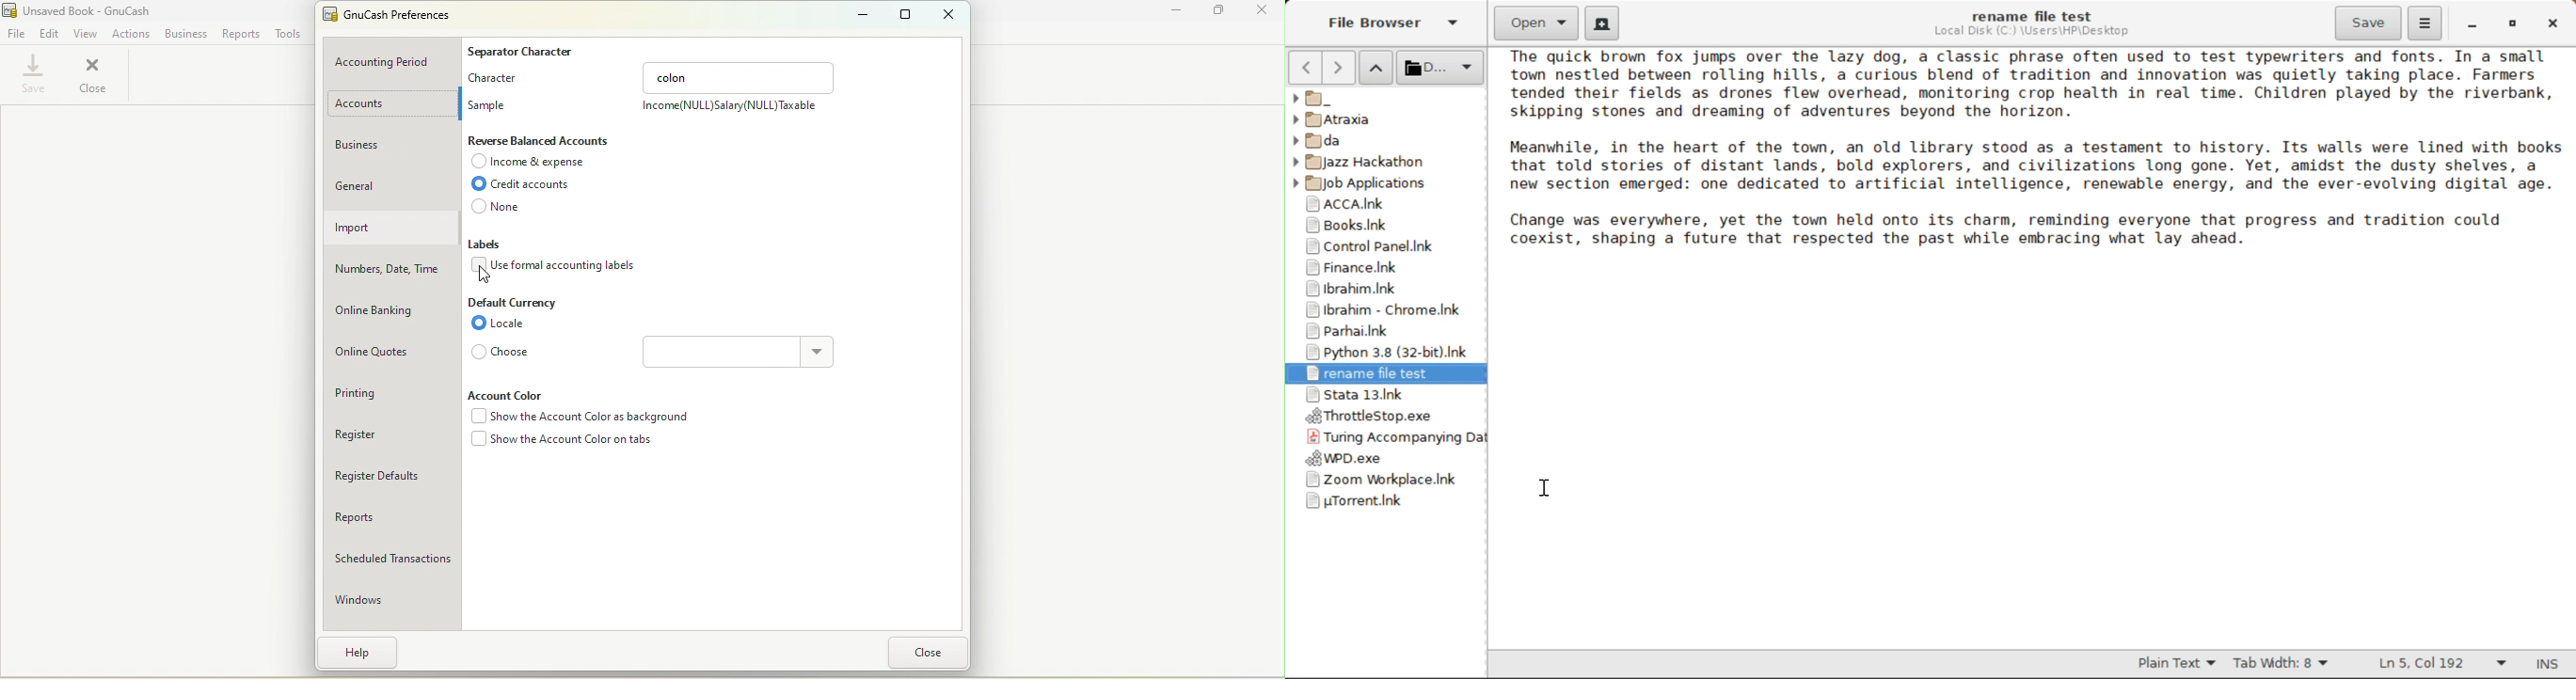 The height and width of the screenshot is (700, 2576). What do you see at coordinates (49, 32) in the screenshot?
I see `Edit` at bounding box center [49, 32].